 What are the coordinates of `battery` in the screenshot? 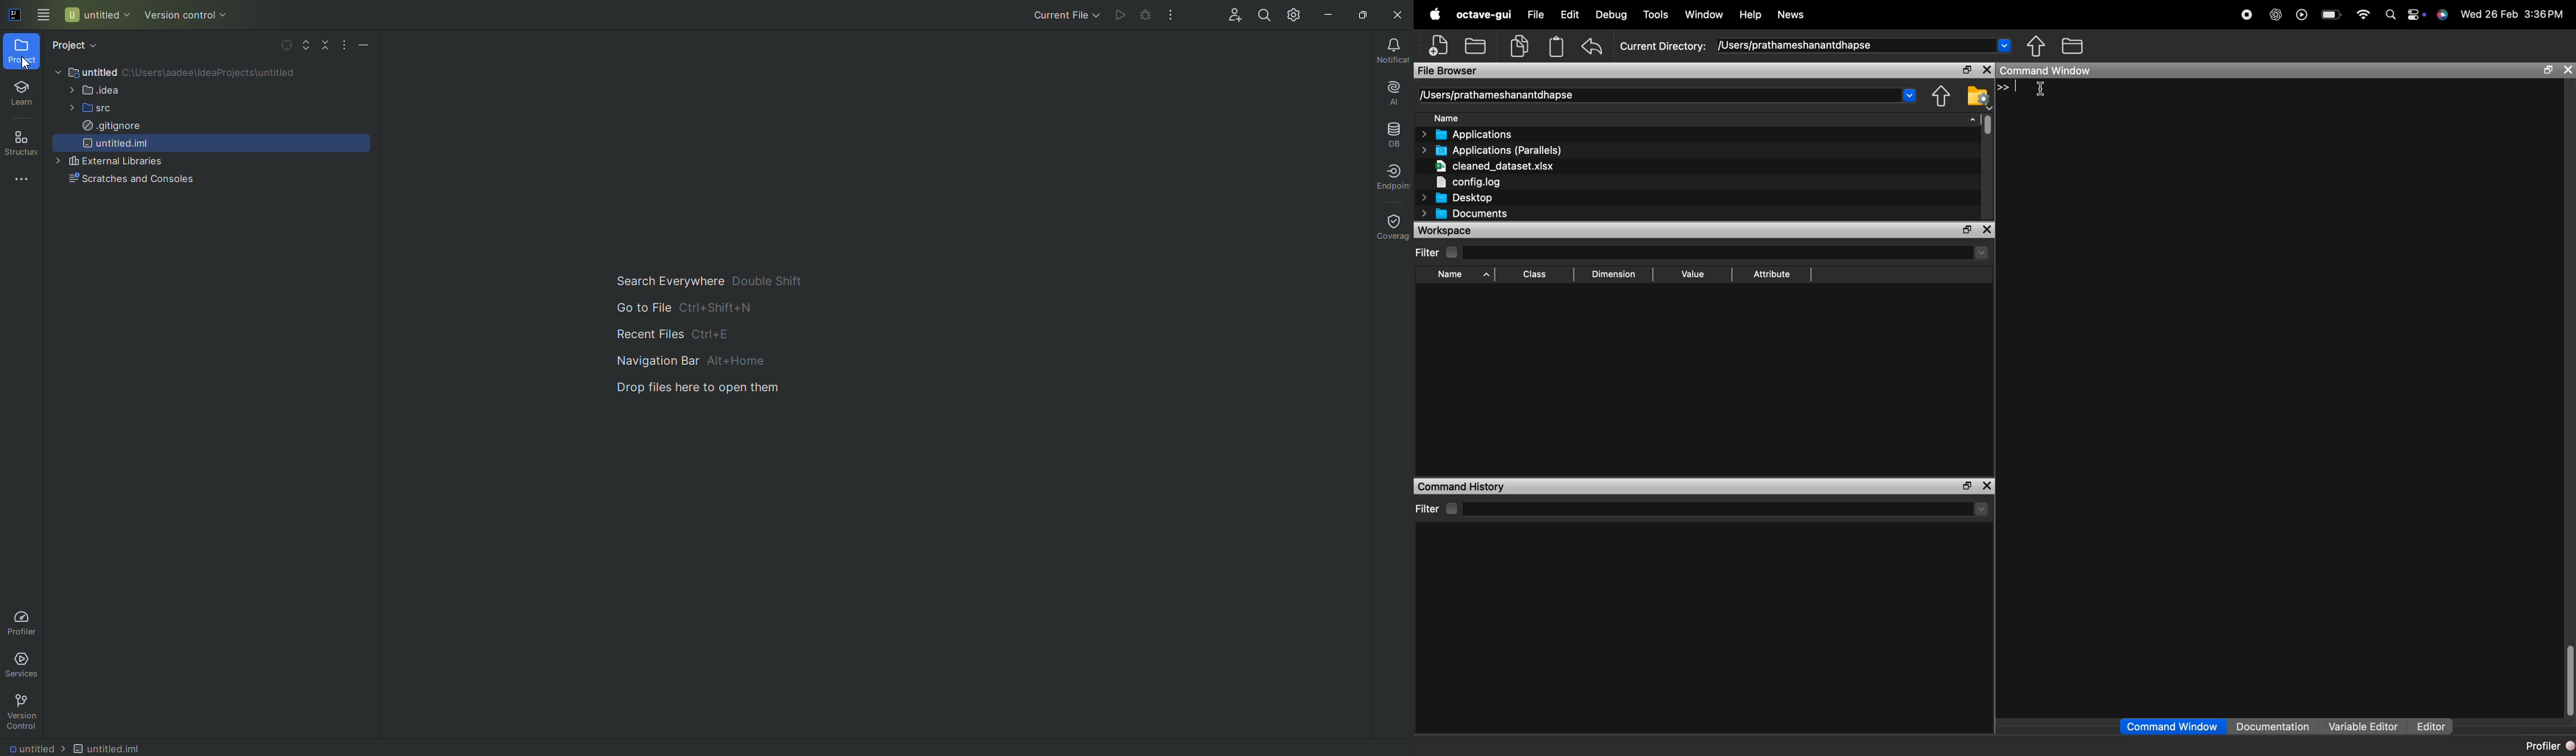 It's located at (2334, 15).